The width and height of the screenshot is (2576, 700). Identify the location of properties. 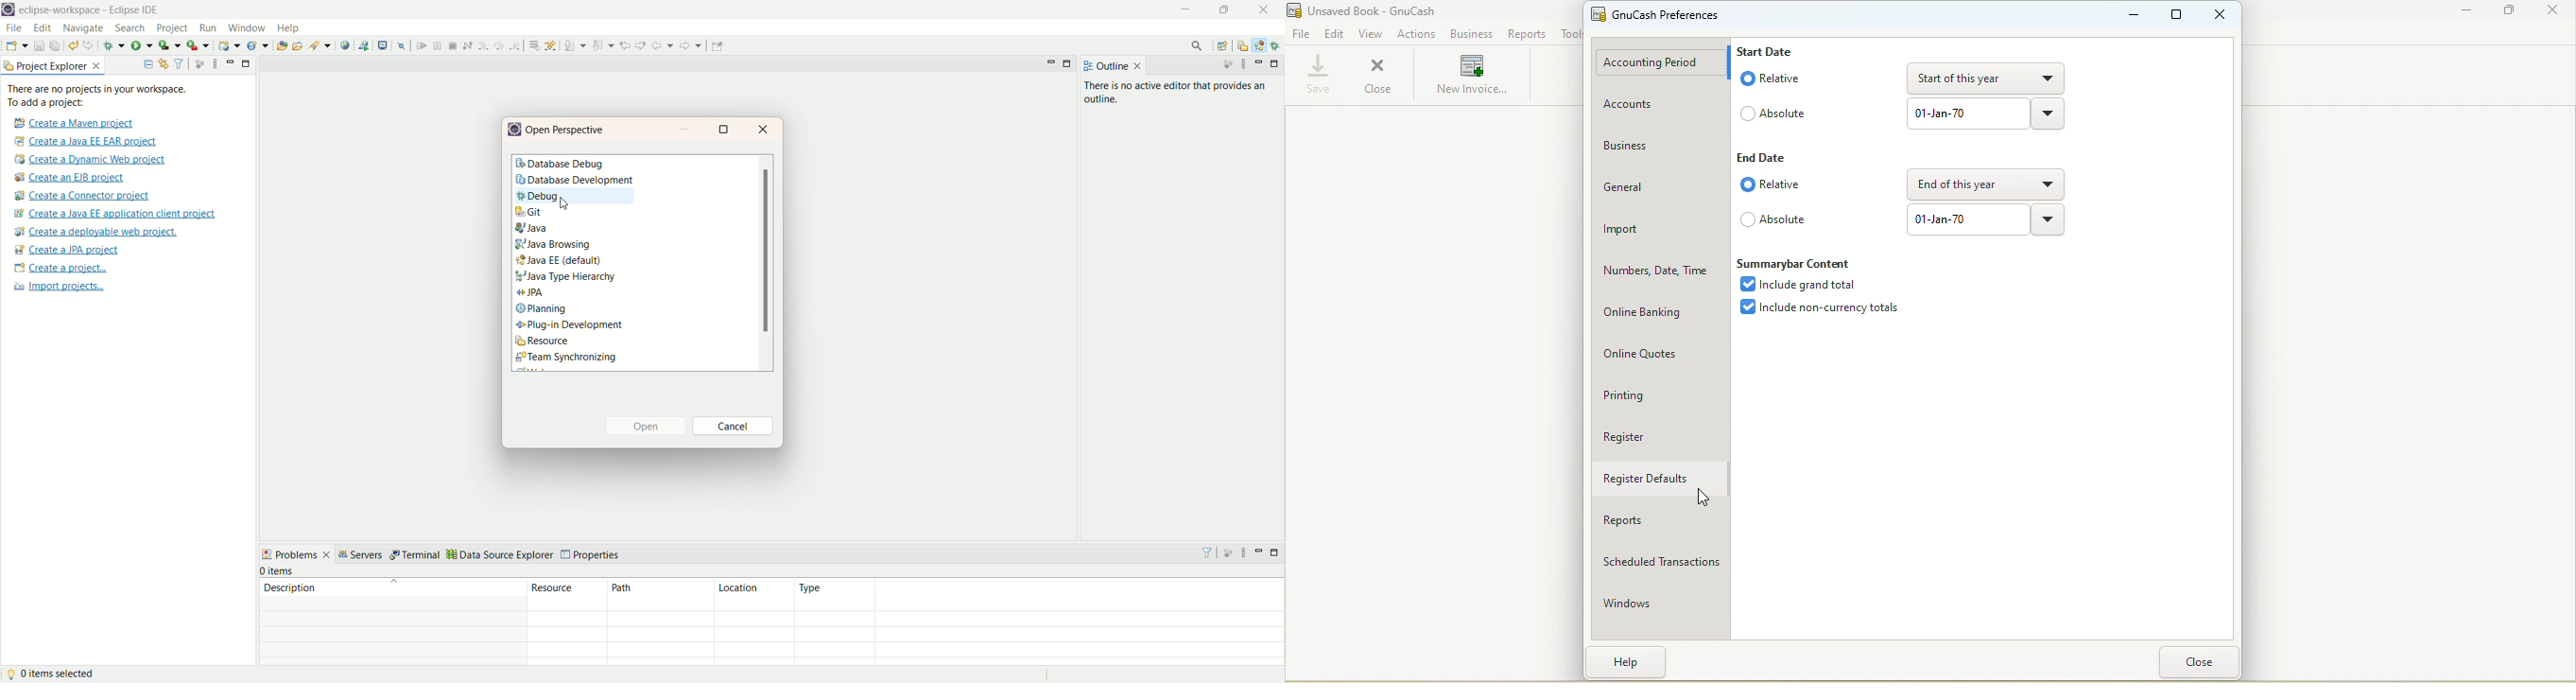
(592, 554).